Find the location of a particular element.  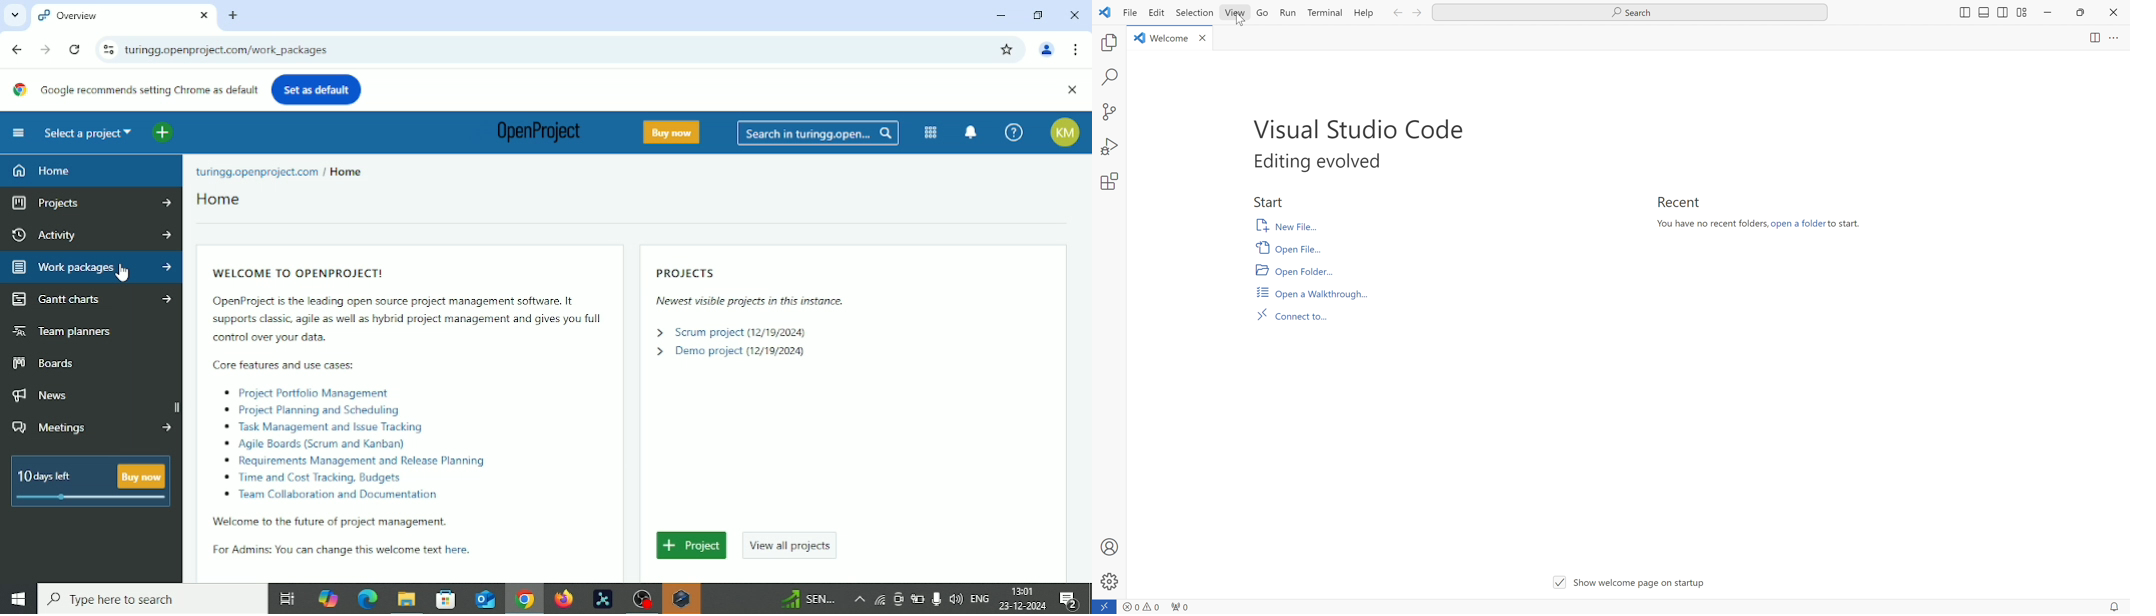

new project is located at coordinates (1111, 108).